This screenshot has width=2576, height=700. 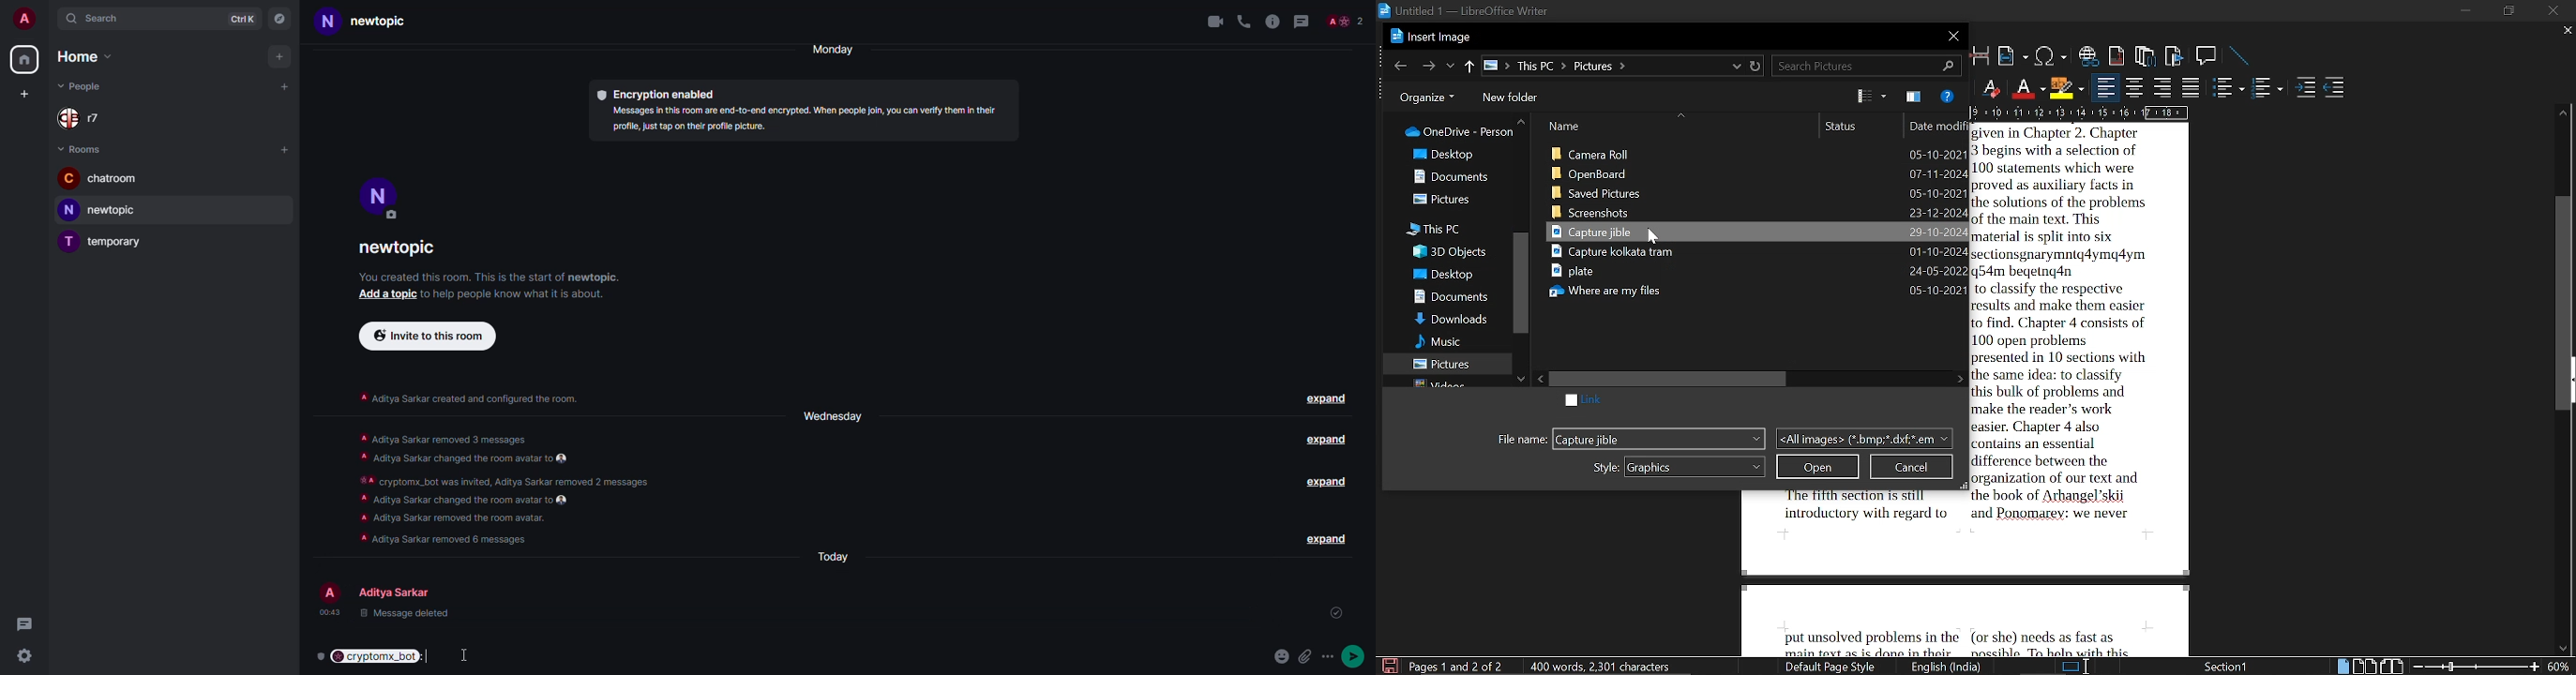 I want to click on move down, so click(x=2564, y=645).